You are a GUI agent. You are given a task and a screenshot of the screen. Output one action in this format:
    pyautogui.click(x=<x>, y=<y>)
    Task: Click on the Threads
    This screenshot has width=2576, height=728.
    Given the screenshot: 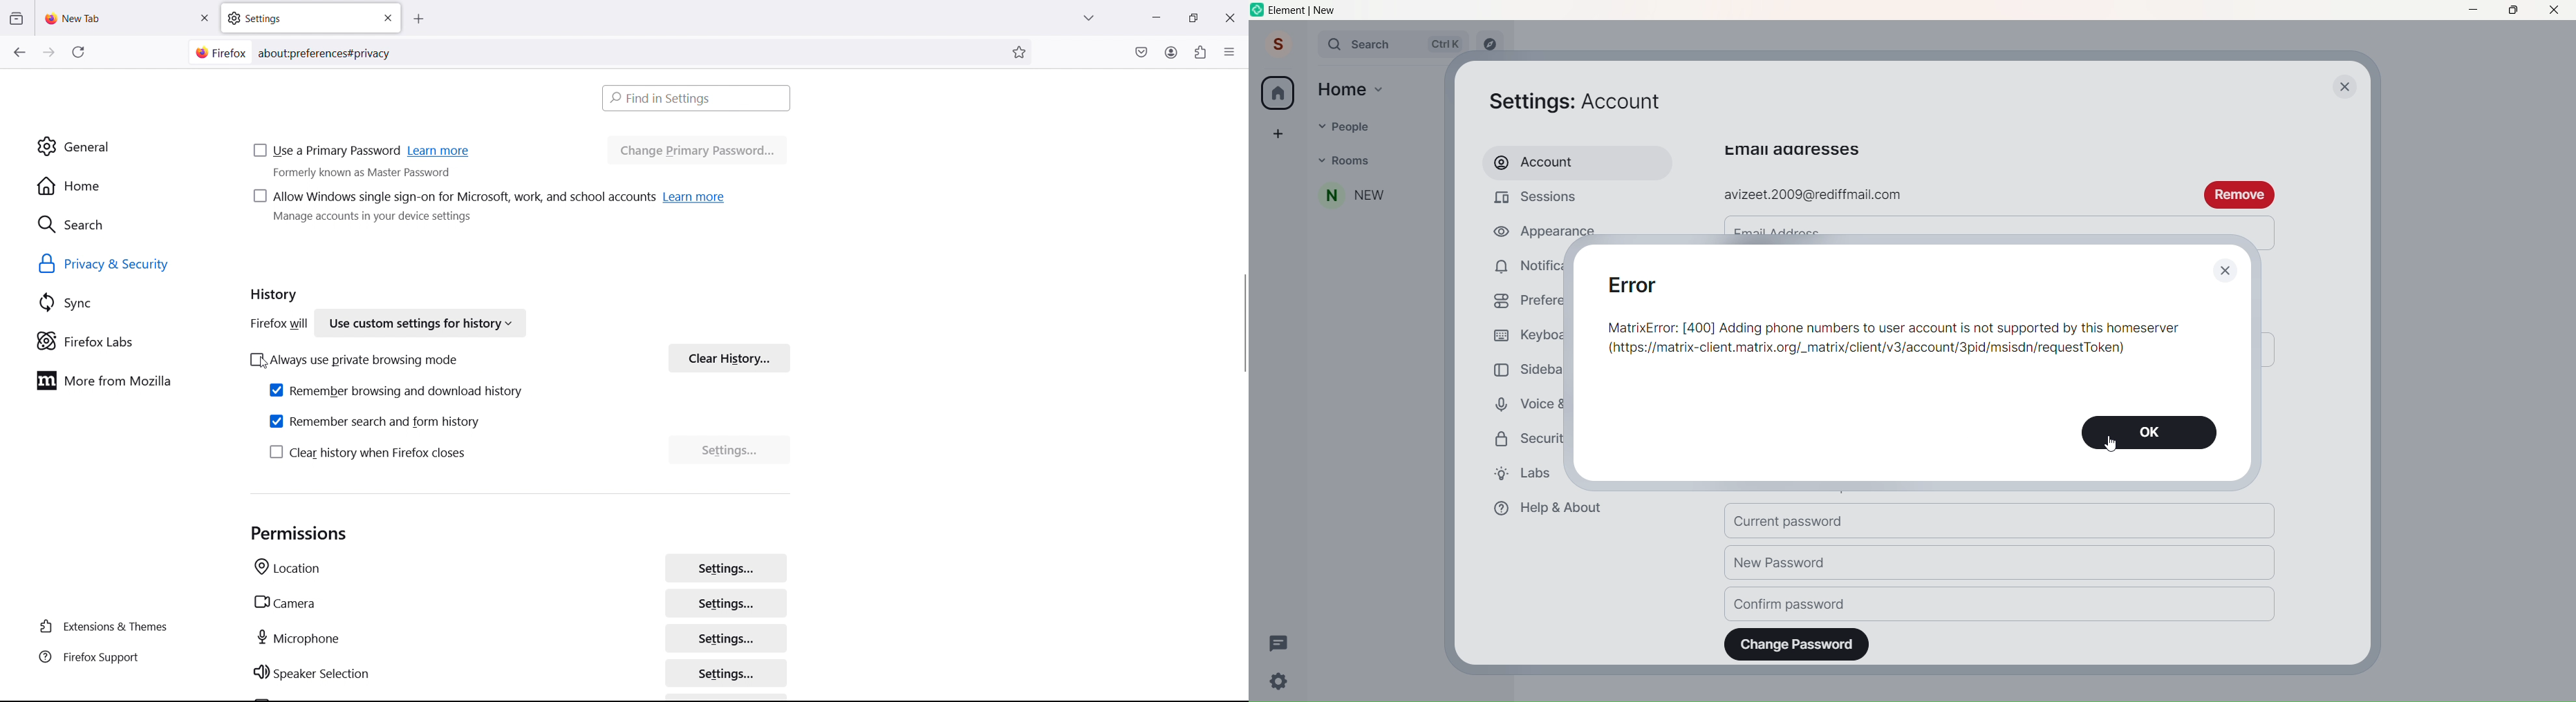 What is the action you would take?
    pyautogui.click(x=1279, y=642)
    